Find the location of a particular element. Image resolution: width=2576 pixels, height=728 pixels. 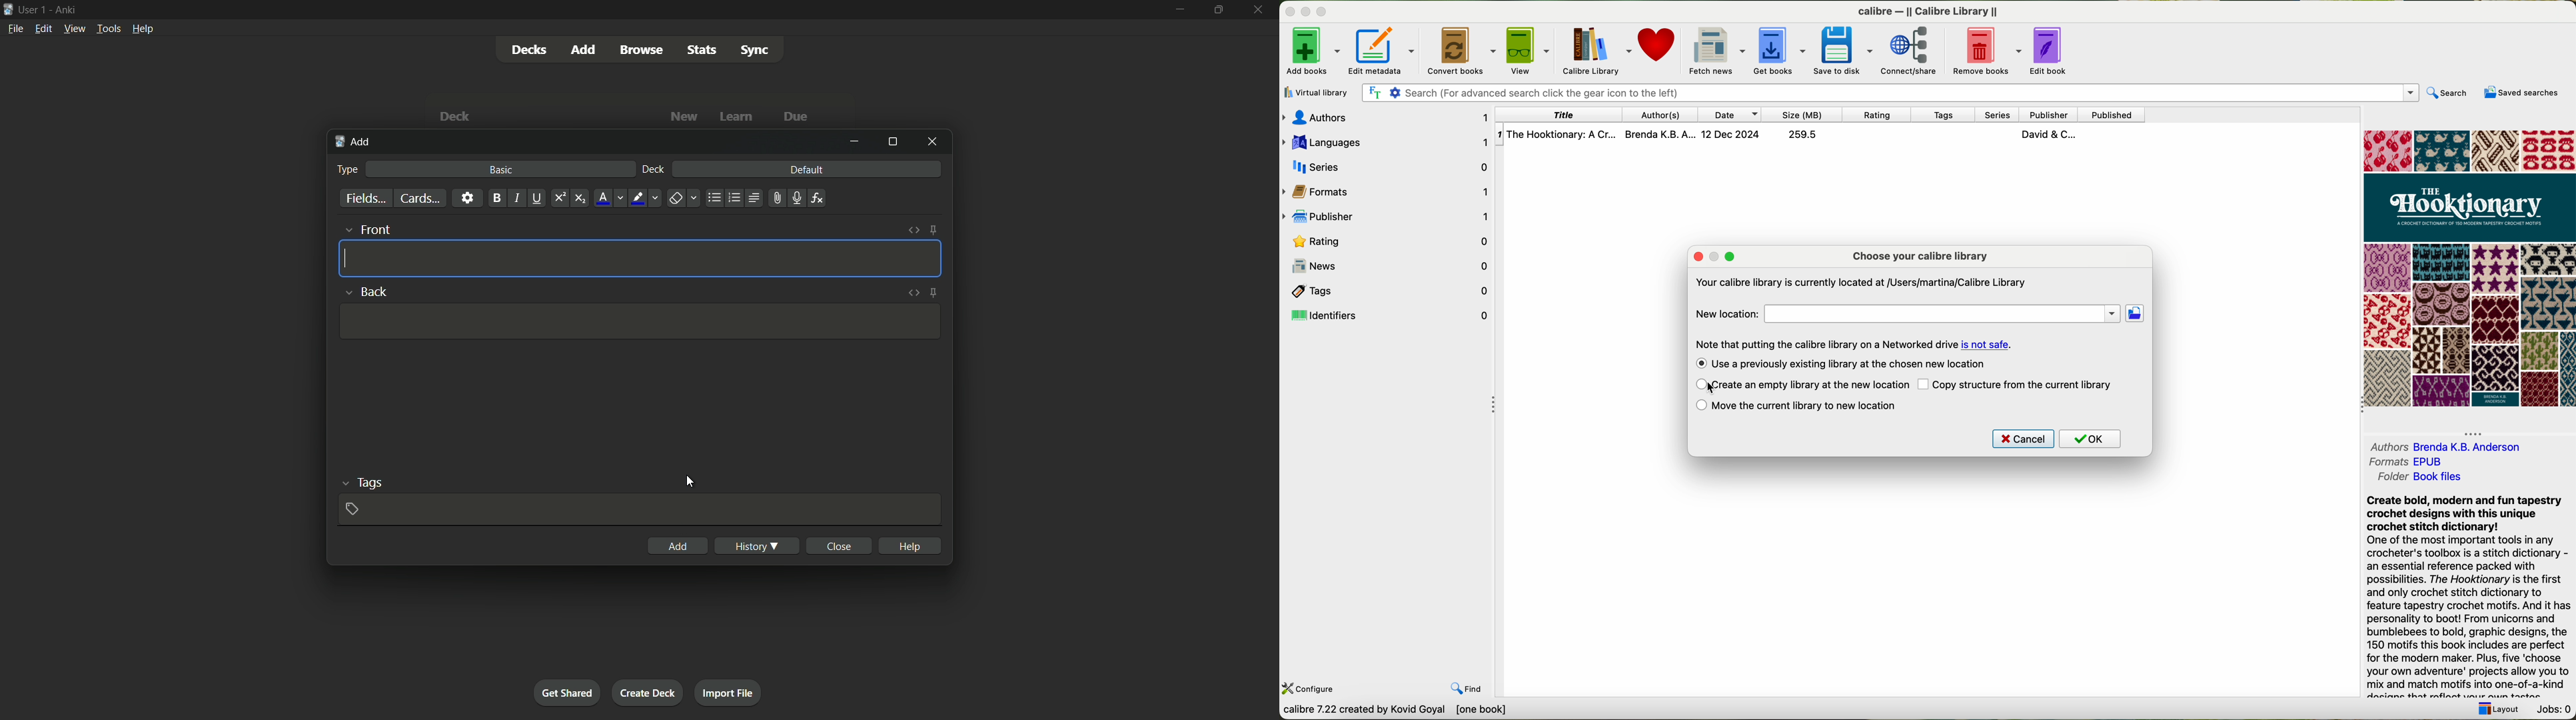

sync is located at coordinates (756, 51).